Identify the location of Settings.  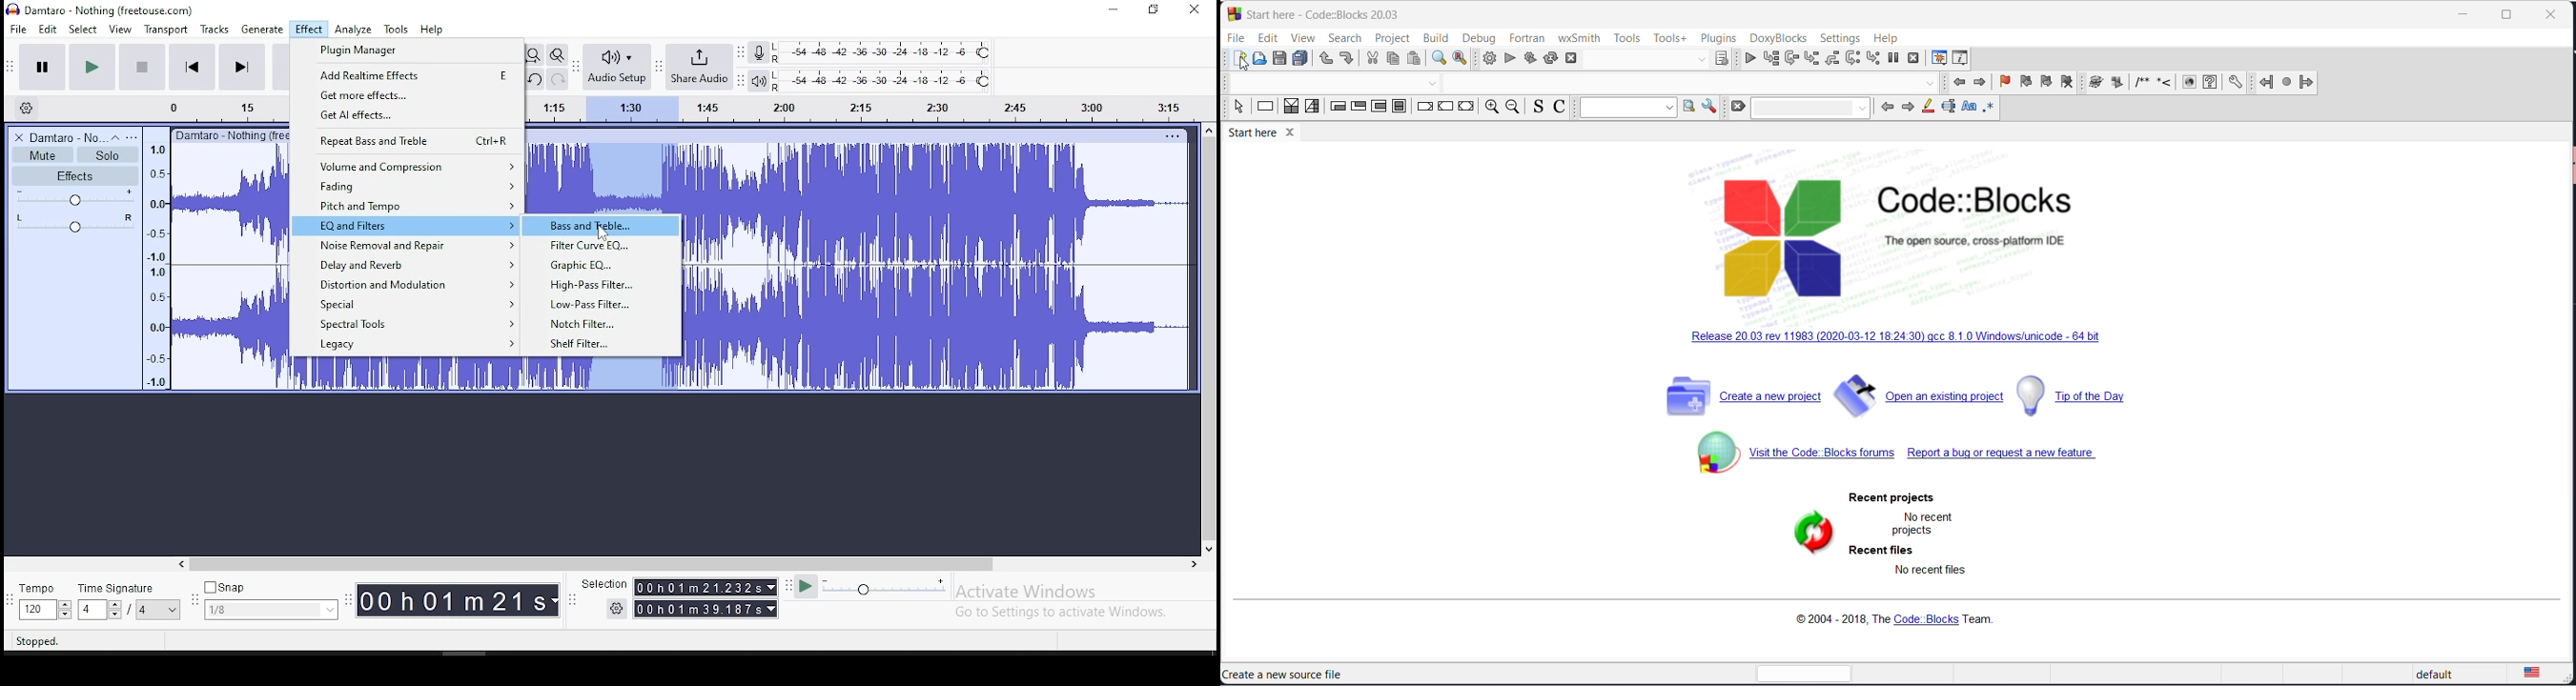
(618, 608).